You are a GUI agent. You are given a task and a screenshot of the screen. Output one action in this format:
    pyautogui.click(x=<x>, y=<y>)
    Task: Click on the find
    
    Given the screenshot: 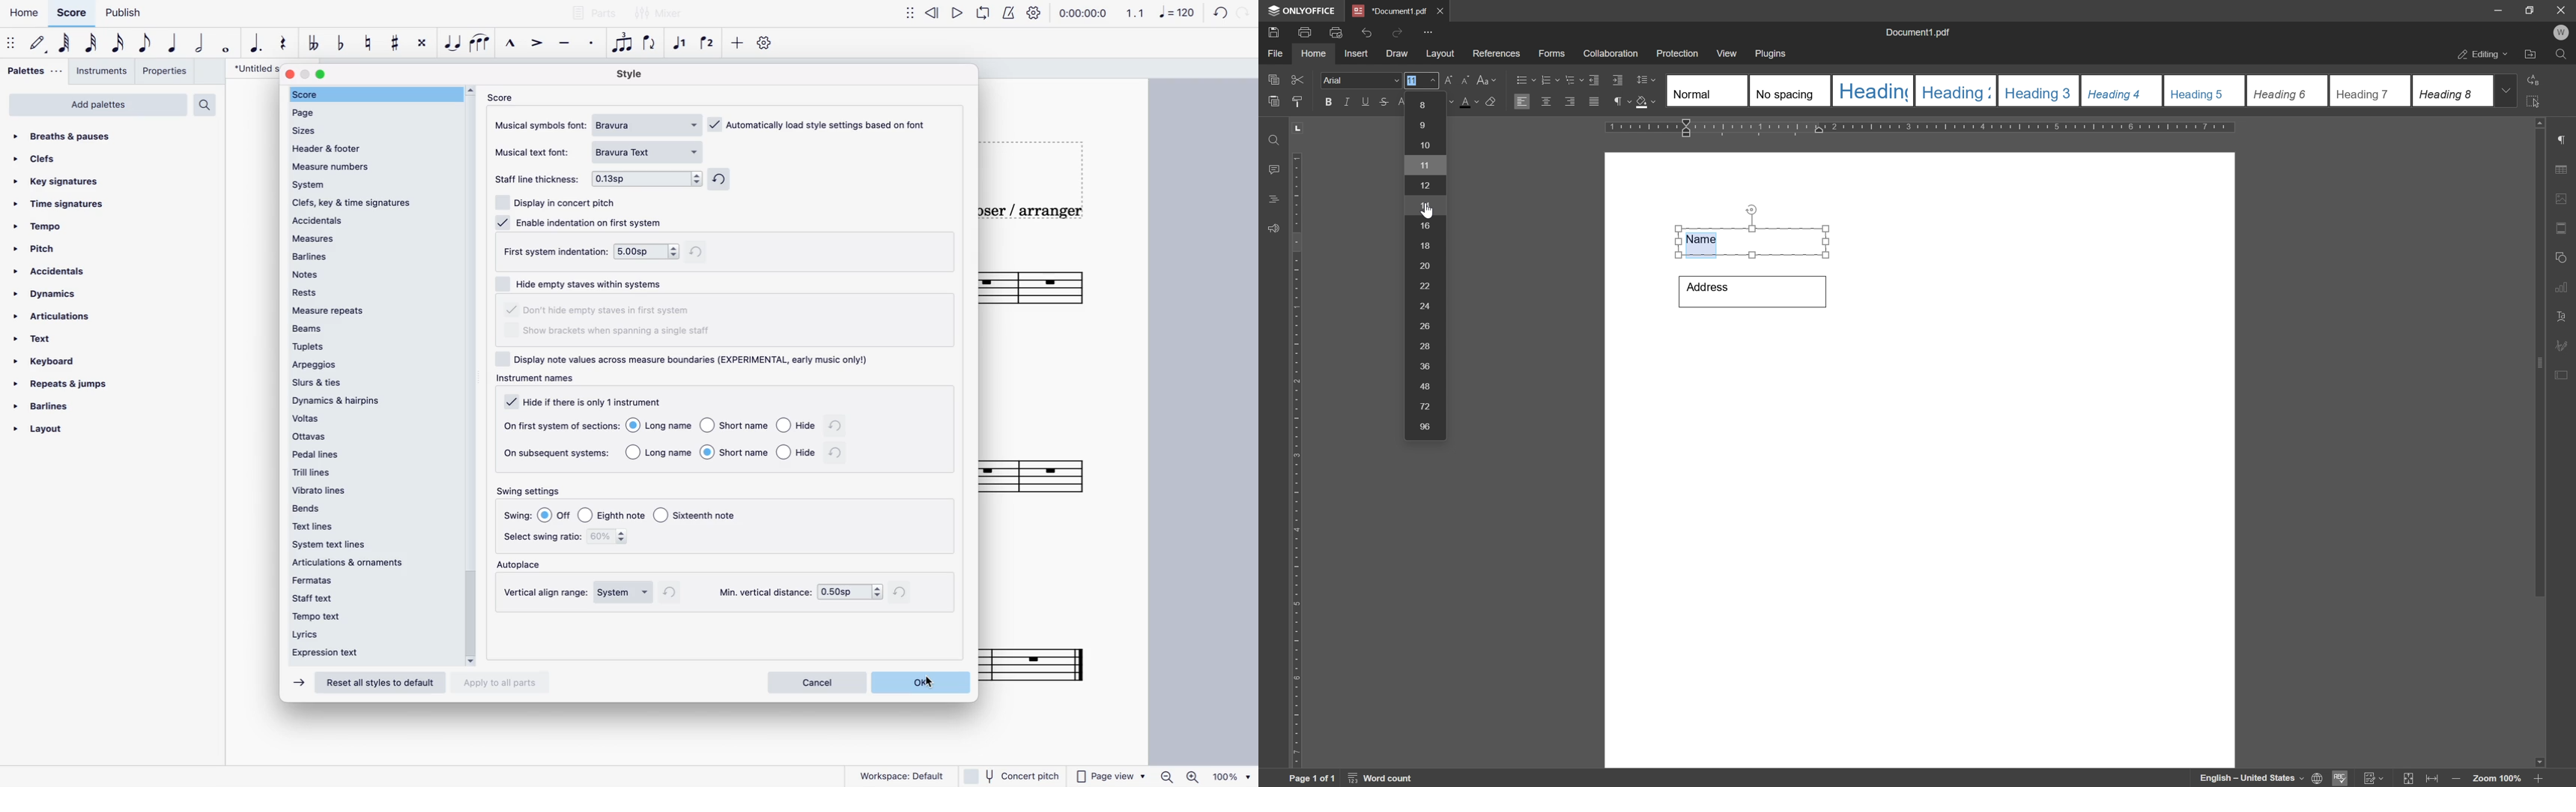 What is the action you would take?
    pyautogui.click(x=2564, y=57)
    